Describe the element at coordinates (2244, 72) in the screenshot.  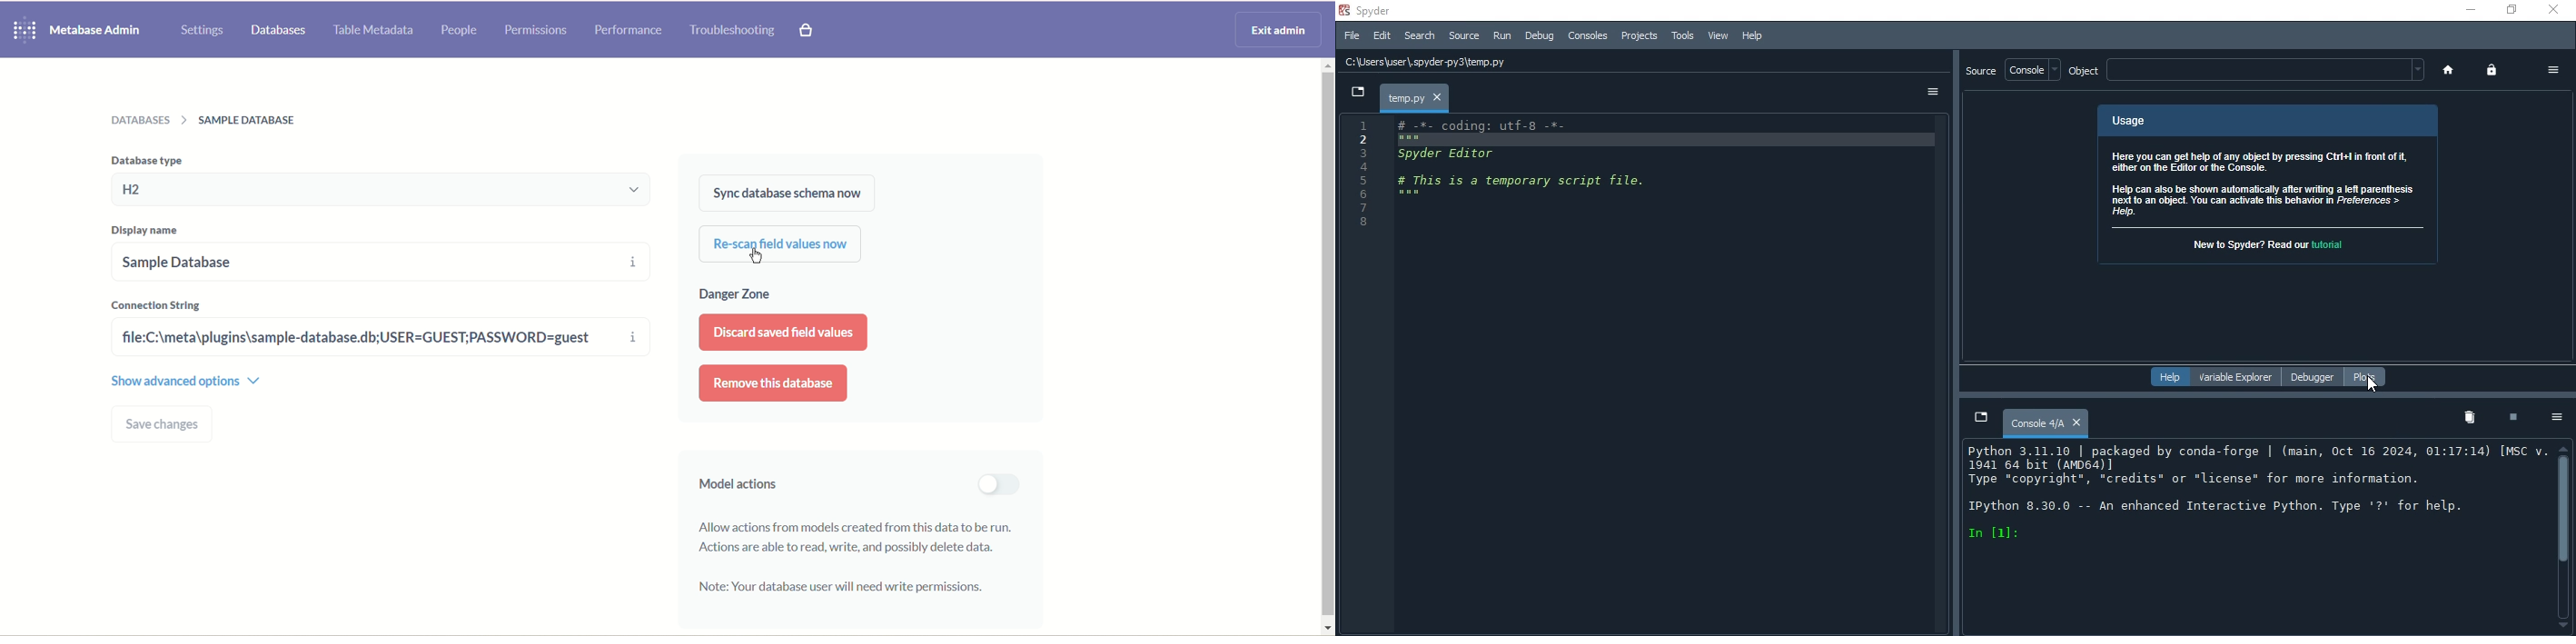
I see `object` at that location.